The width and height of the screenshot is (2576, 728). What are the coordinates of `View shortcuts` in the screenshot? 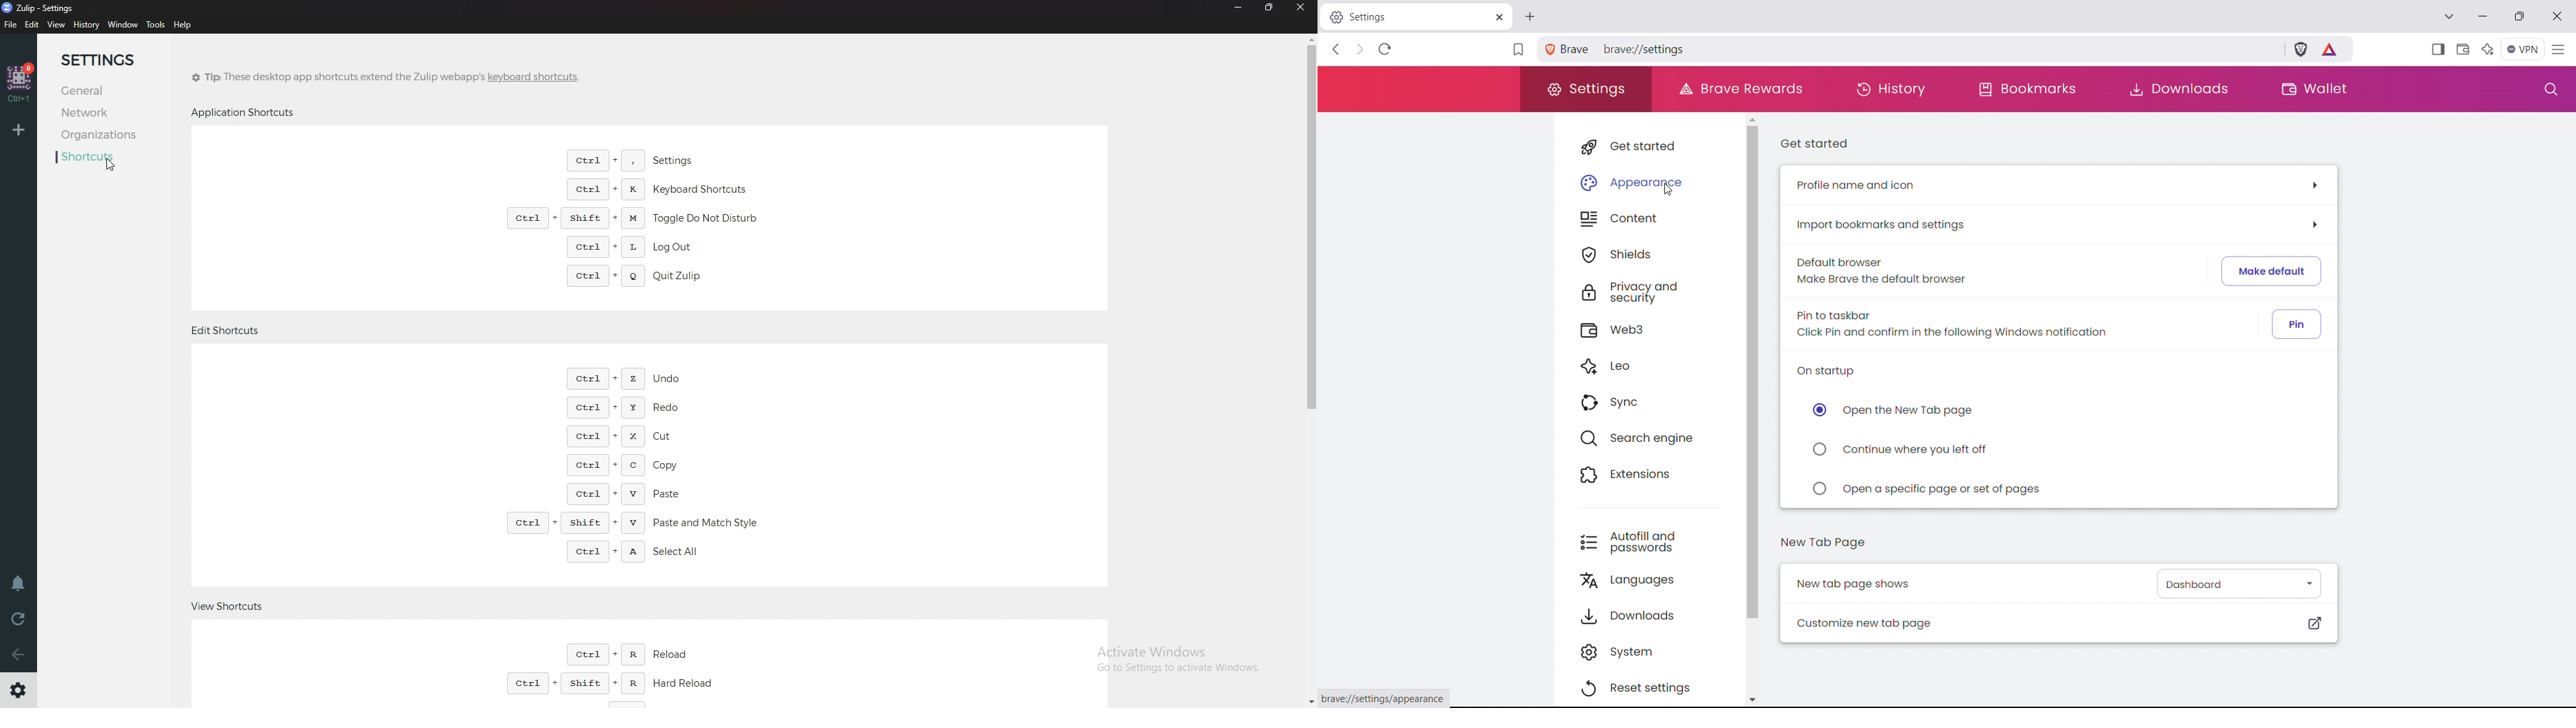 It's located at (231, 604).